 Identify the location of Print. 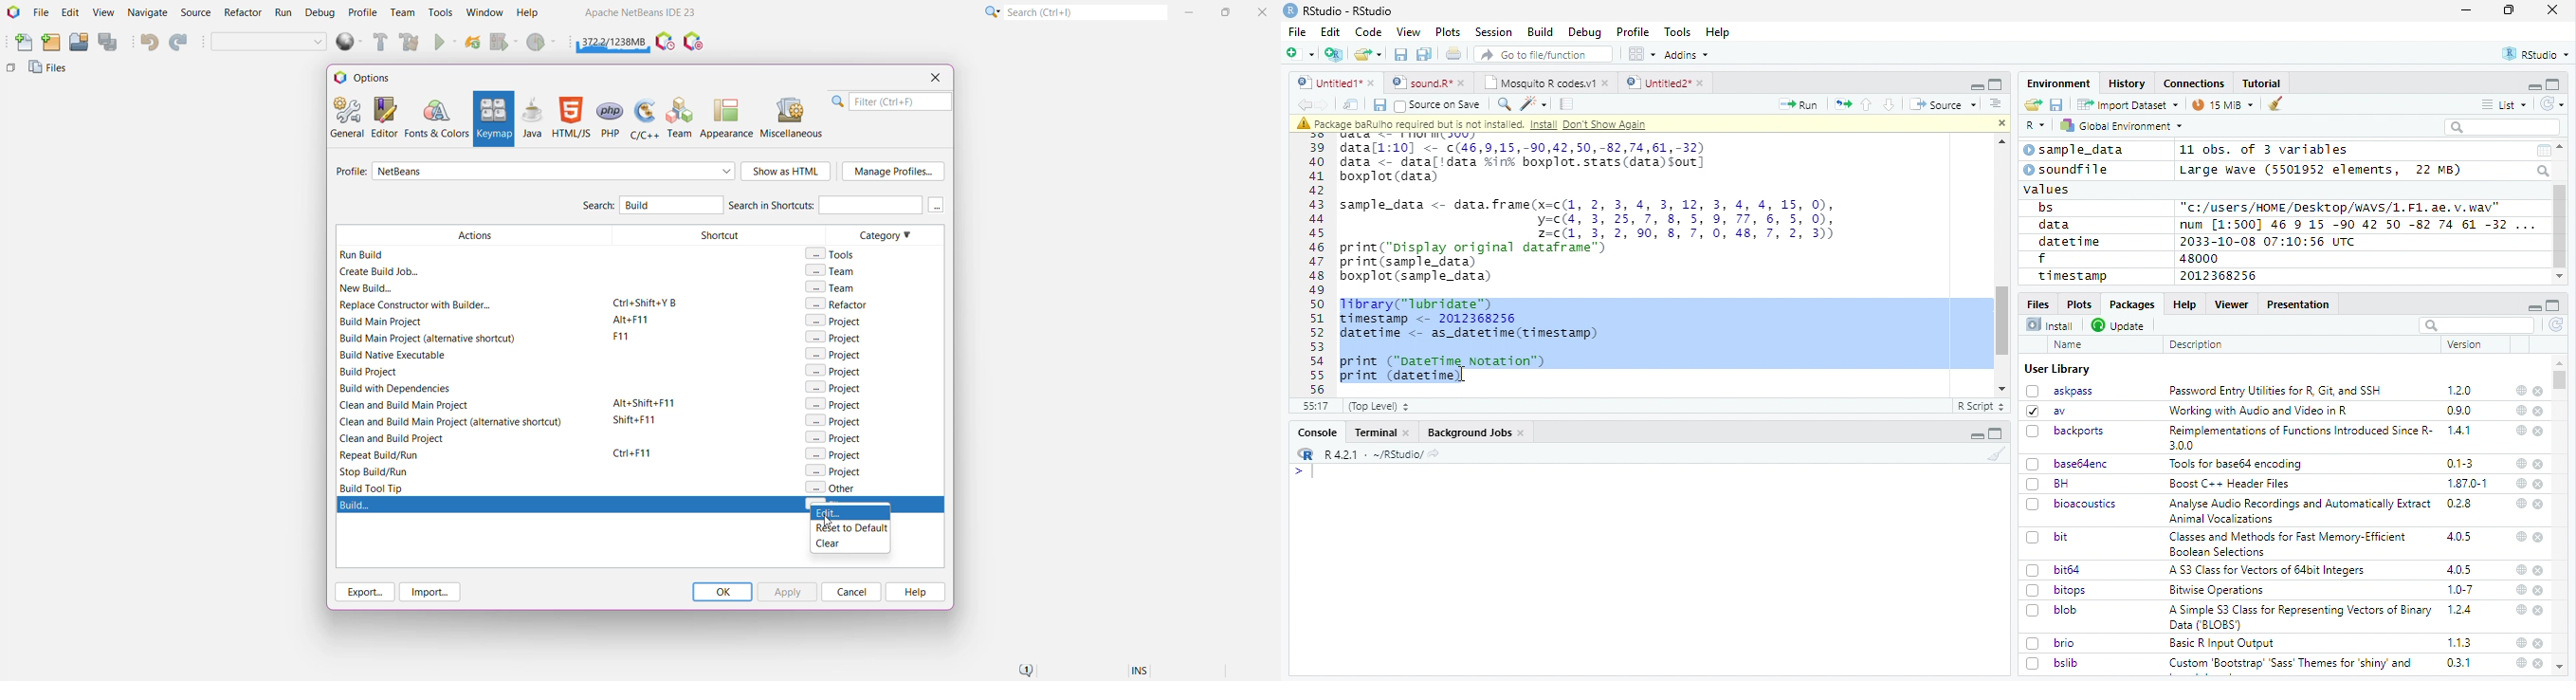
(1454, 53).